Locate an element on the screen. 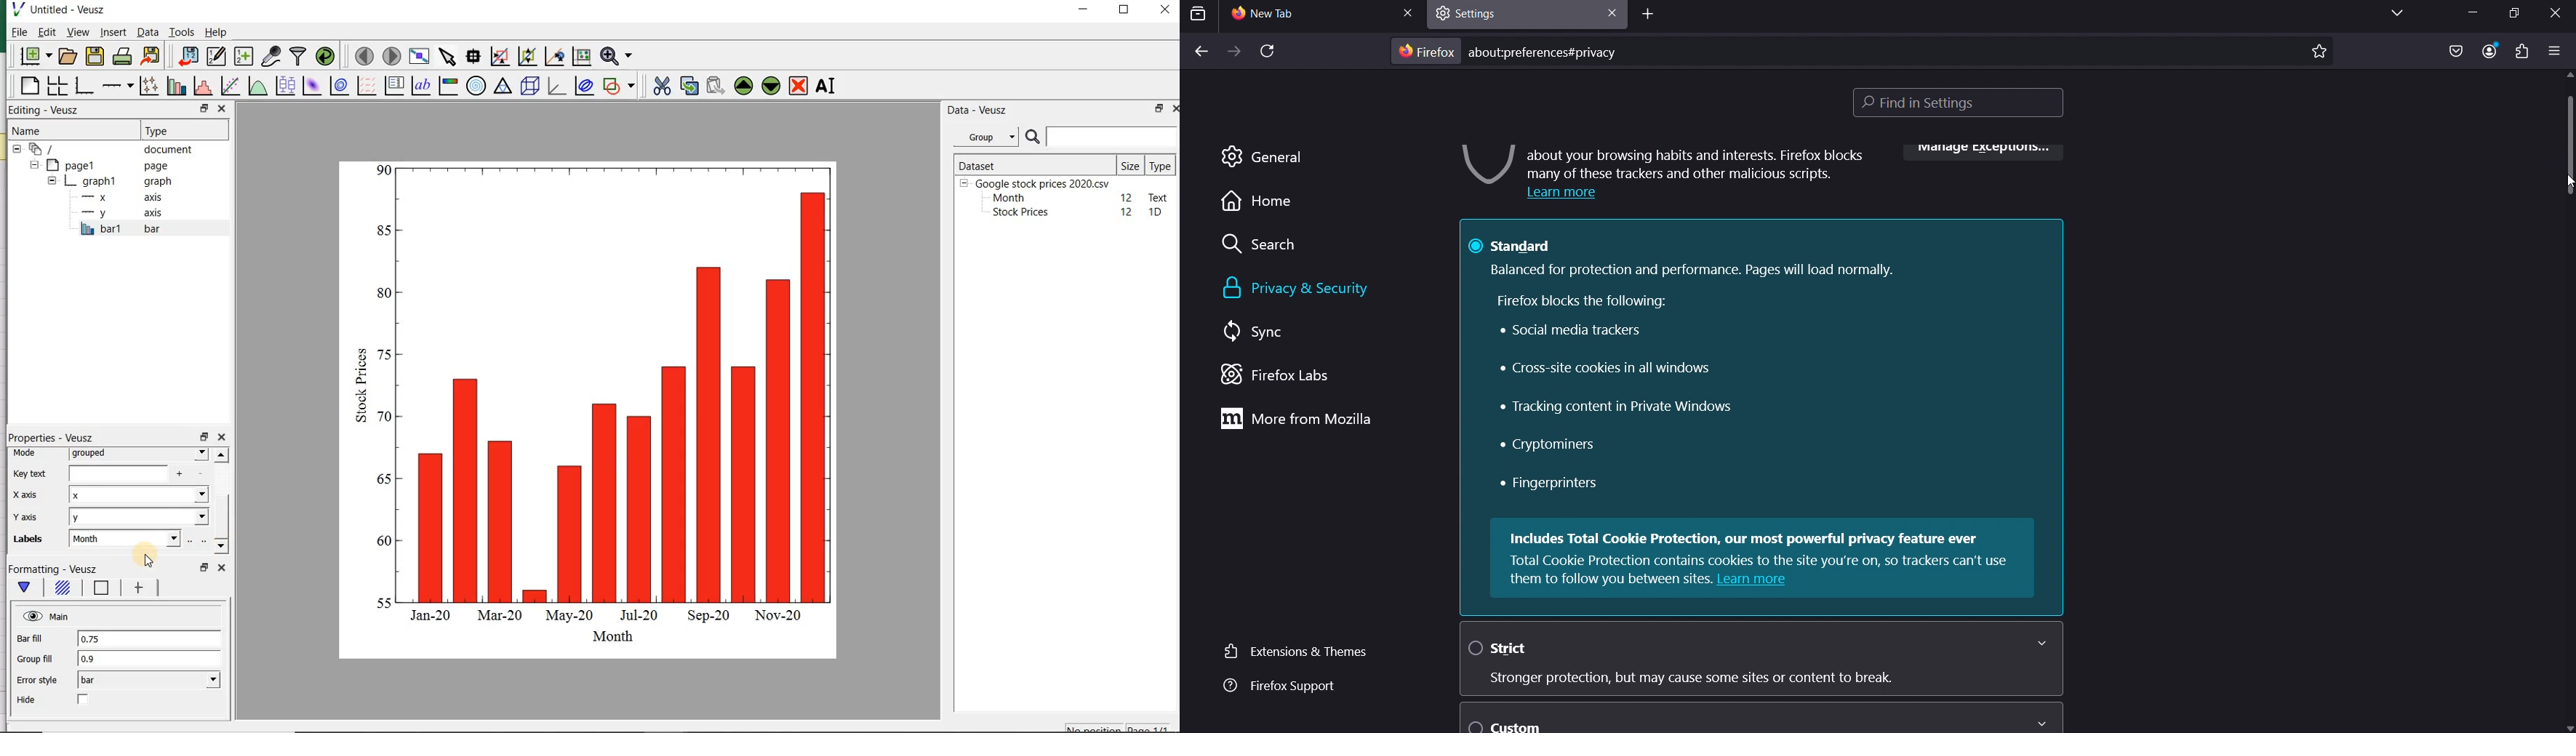  move the selected widget down is located at coordinates (771, 86).